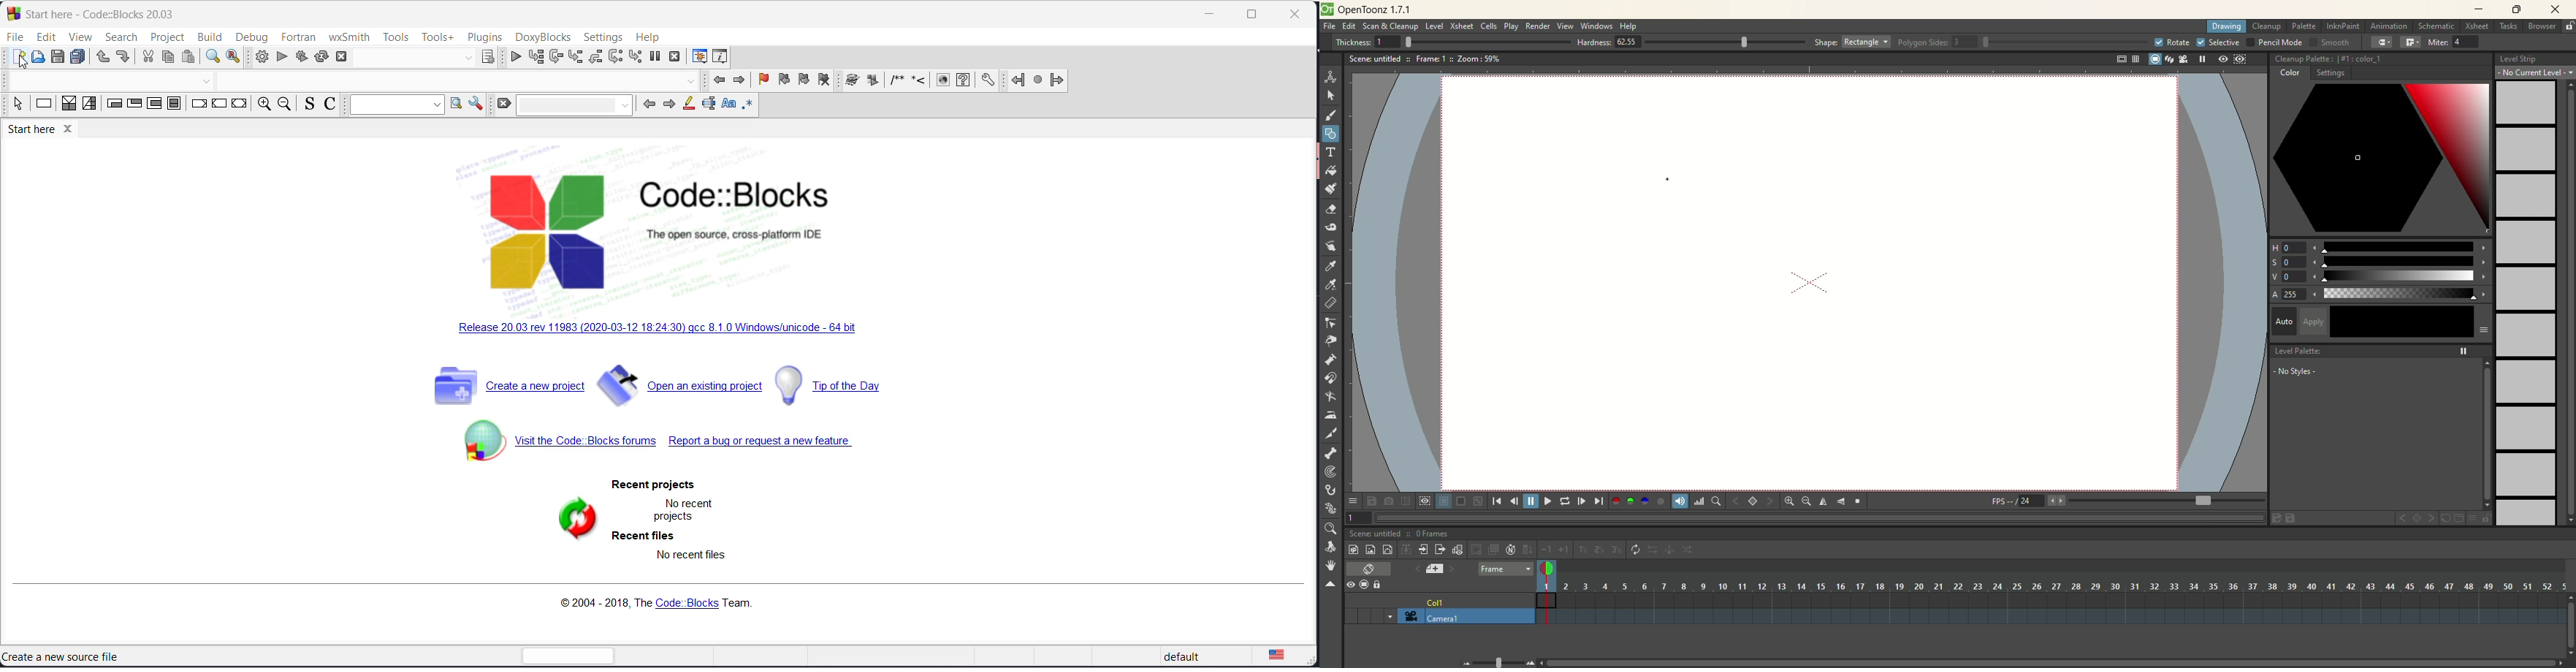  Describe the element at coordinates (1331, 565) in the screenshot. I see `hand` at that location.